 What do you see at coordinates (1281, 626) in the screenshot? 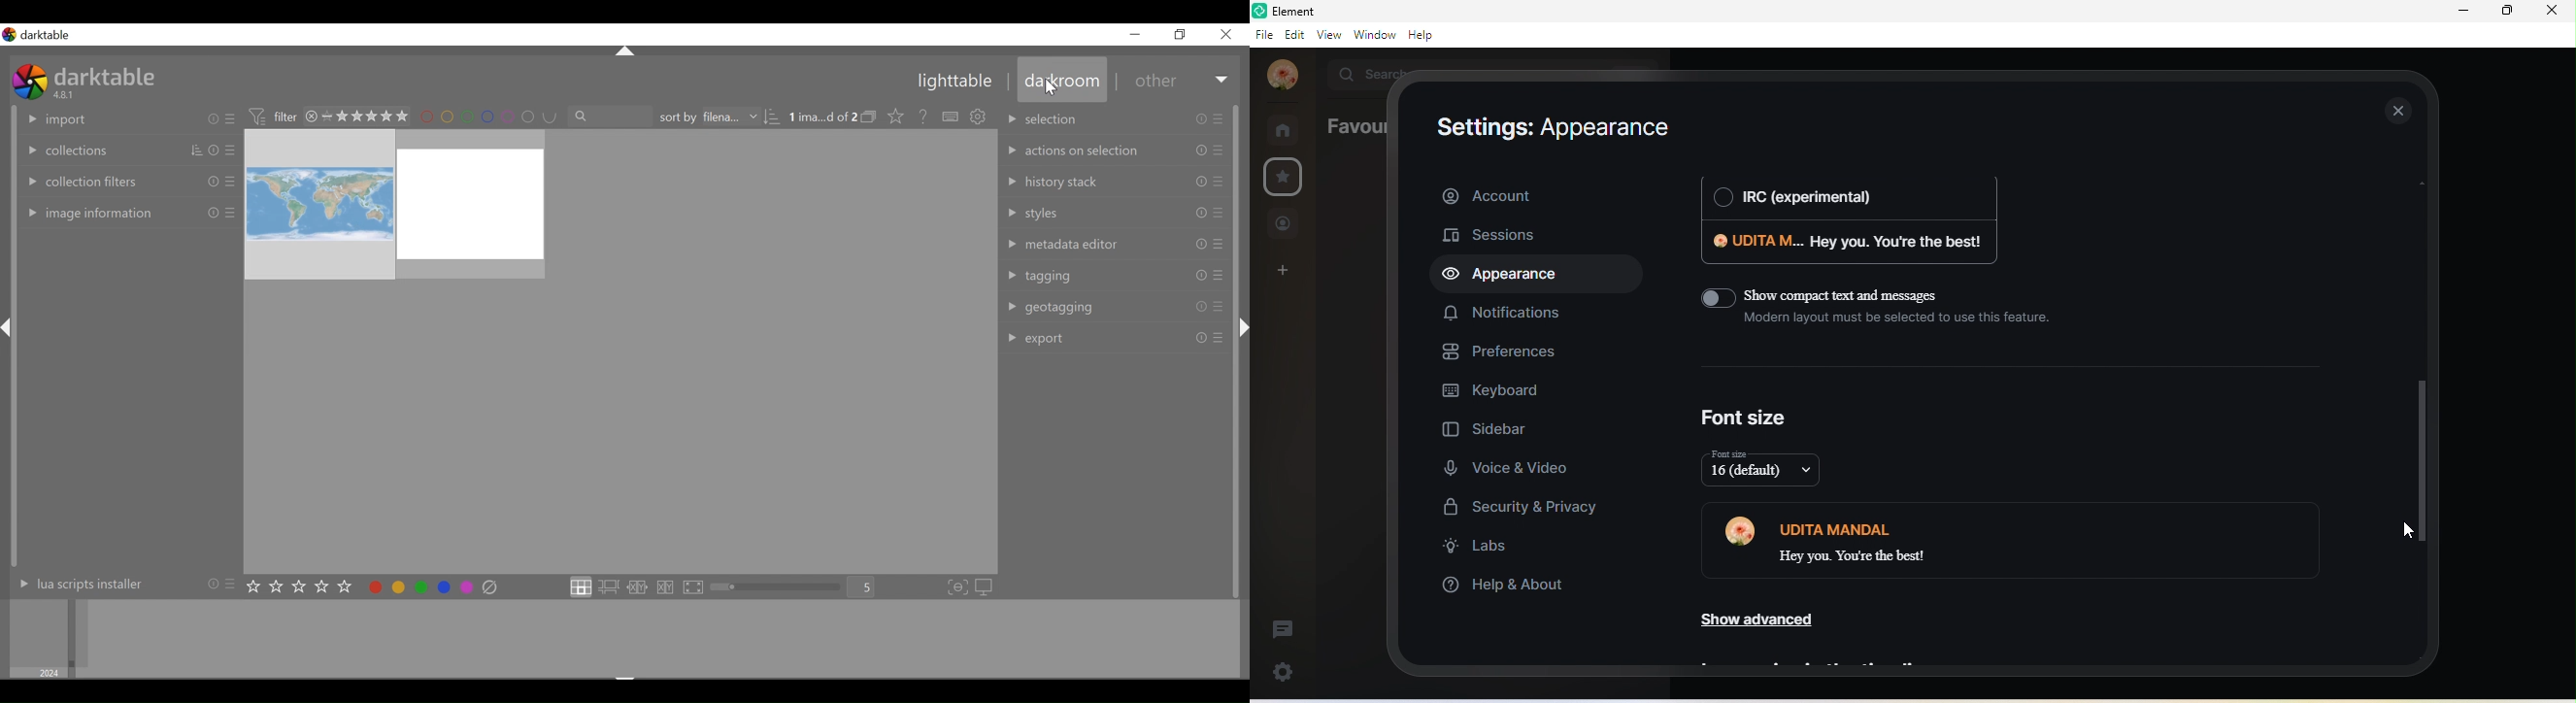
I see `thread` at bounding box center [1281, 626].